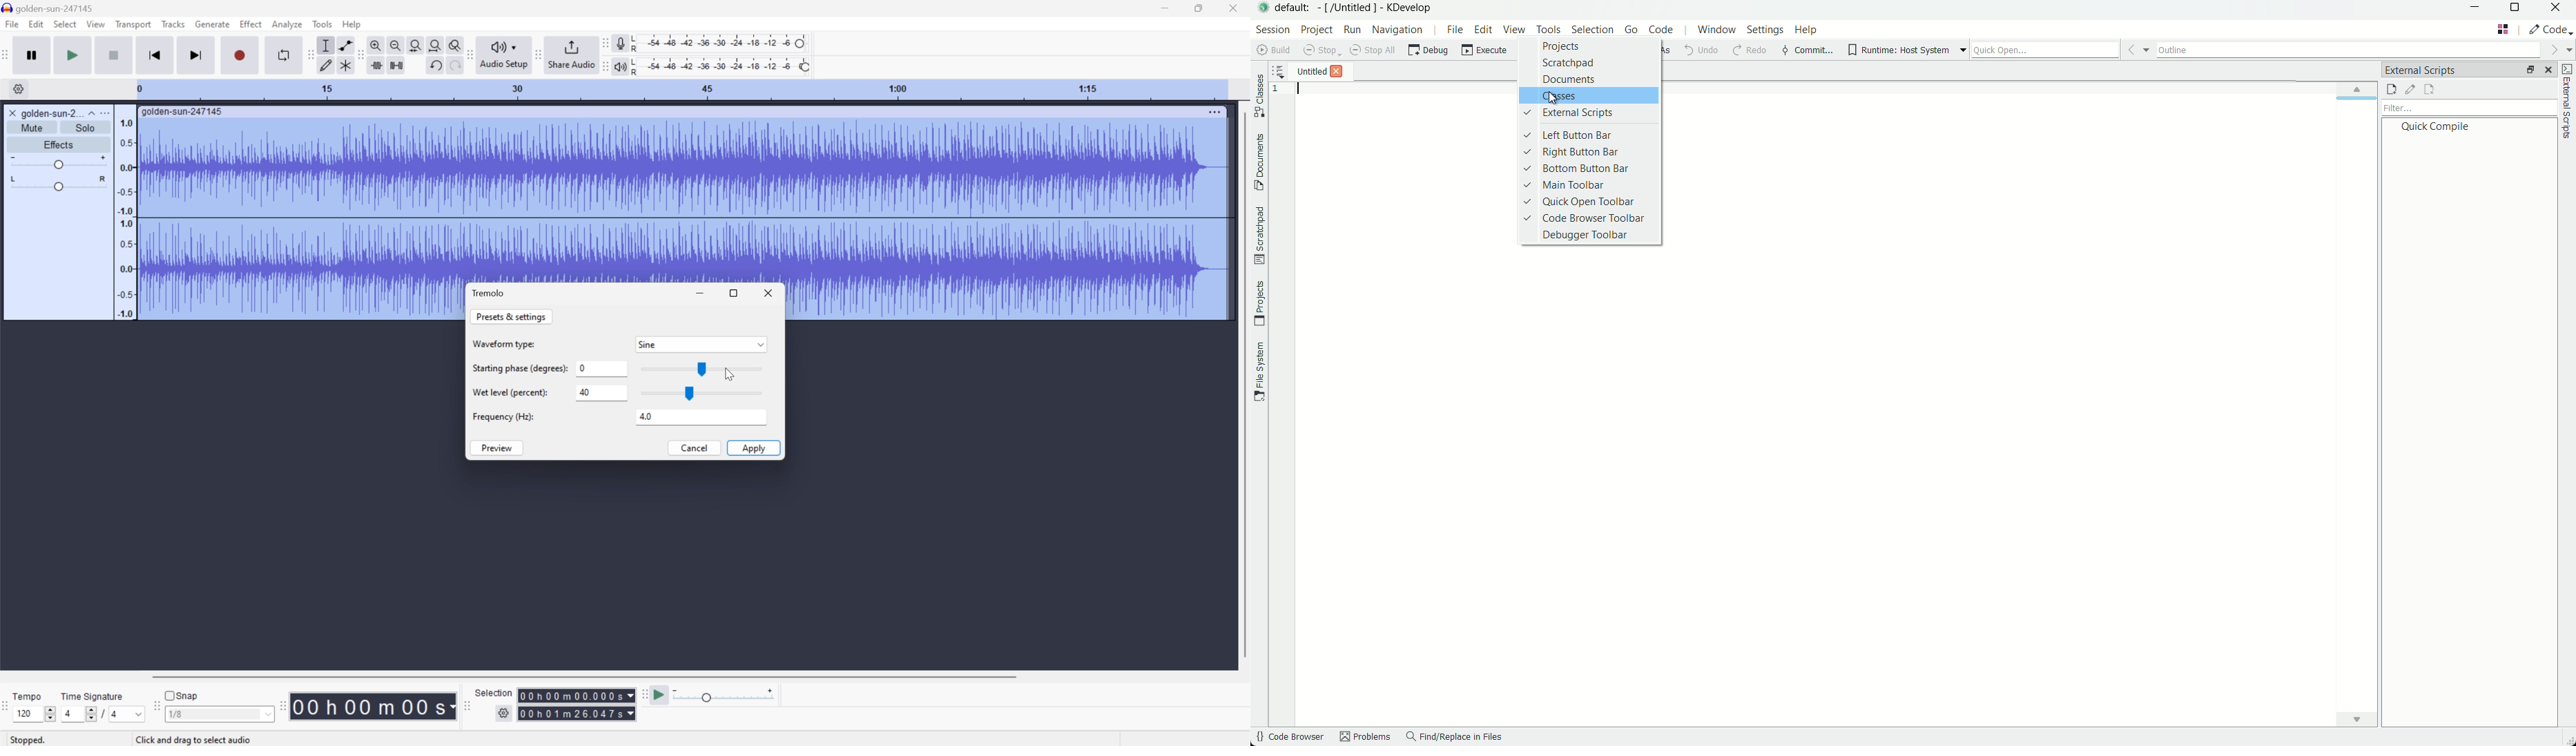  I want to click on Zoom toggle, so click(453, 45).